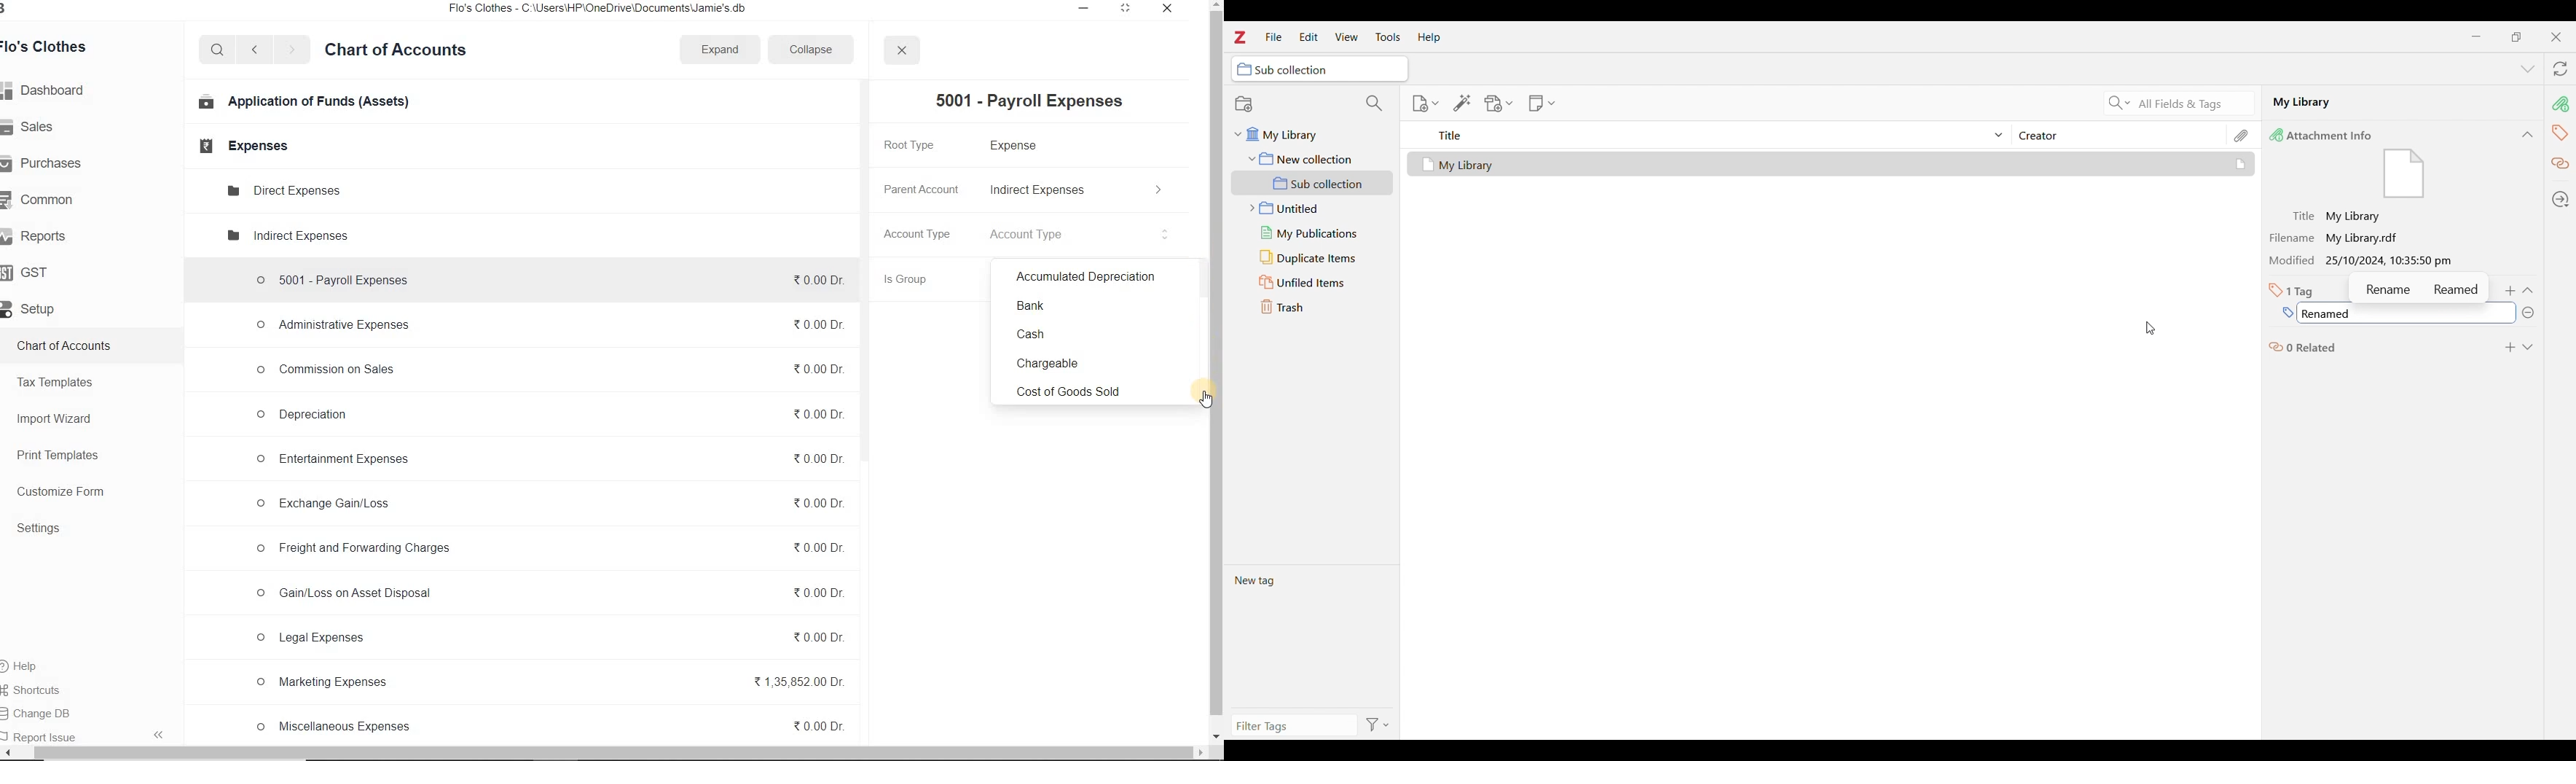  What do you see at coordinates (1076, 190) in the screenshot?
I see `Indirect Expenses` at bounding box center [1076, 190].